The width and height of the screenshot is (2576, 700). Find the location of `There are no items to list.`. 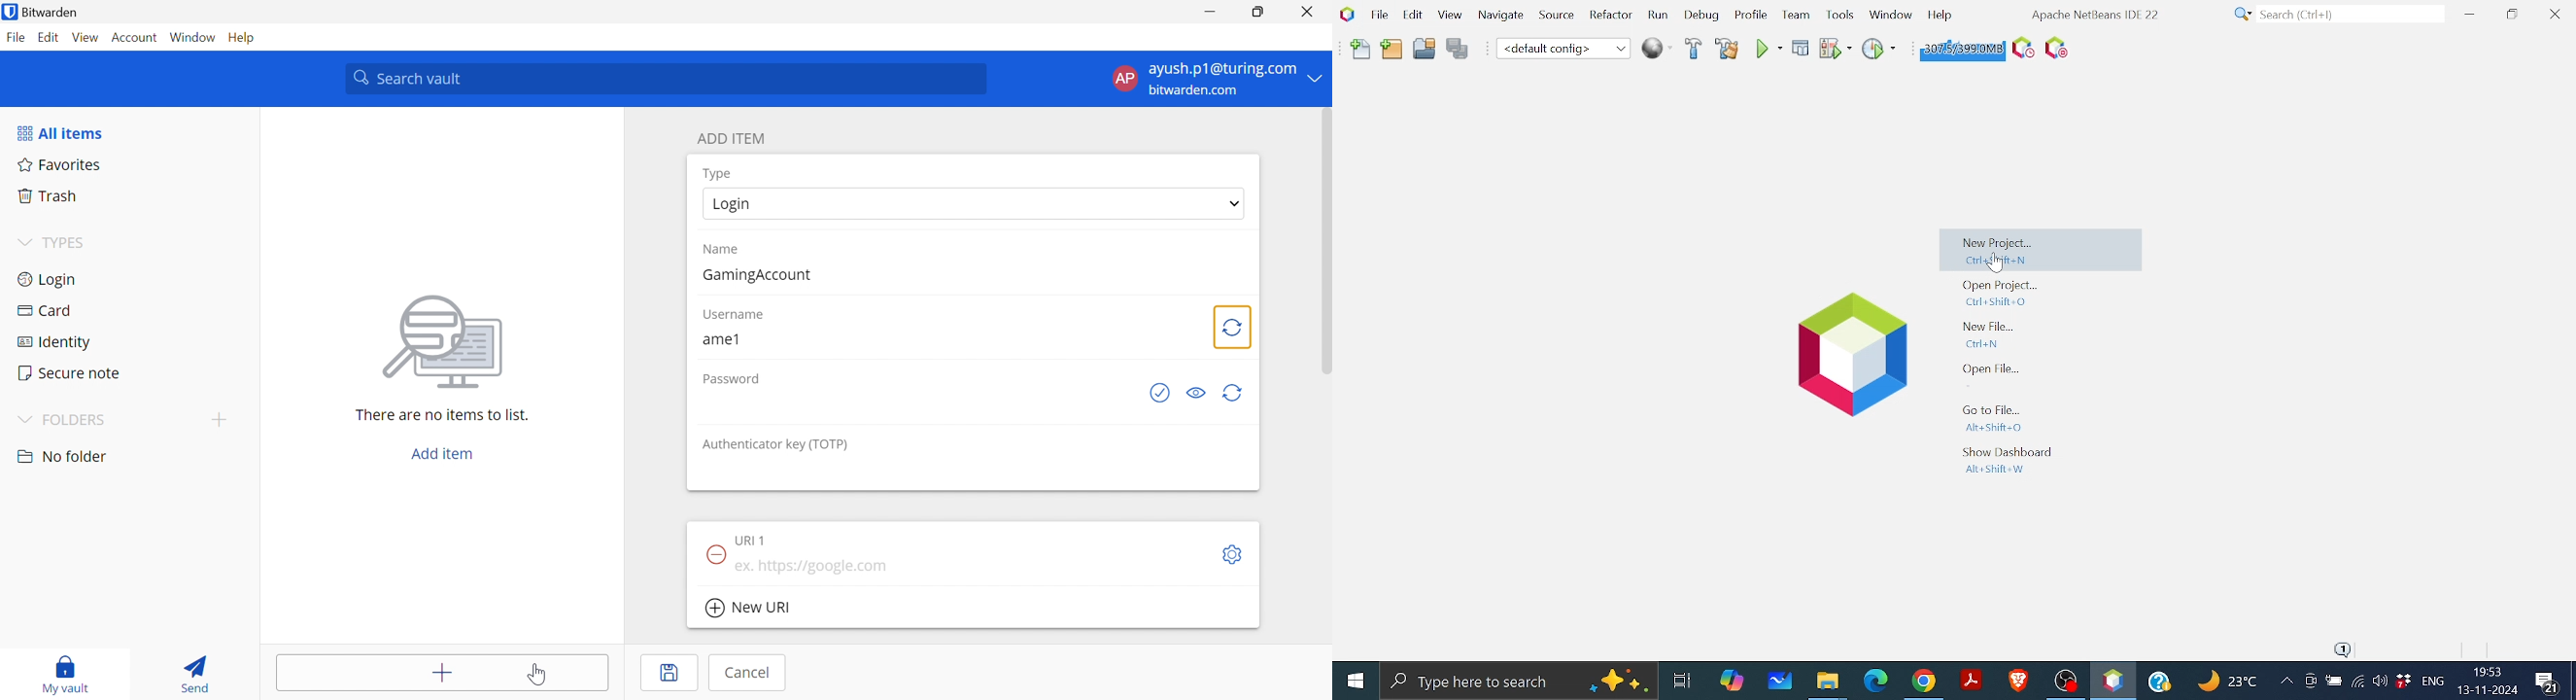

There are no items to list. is located at coordinates (442, 417).